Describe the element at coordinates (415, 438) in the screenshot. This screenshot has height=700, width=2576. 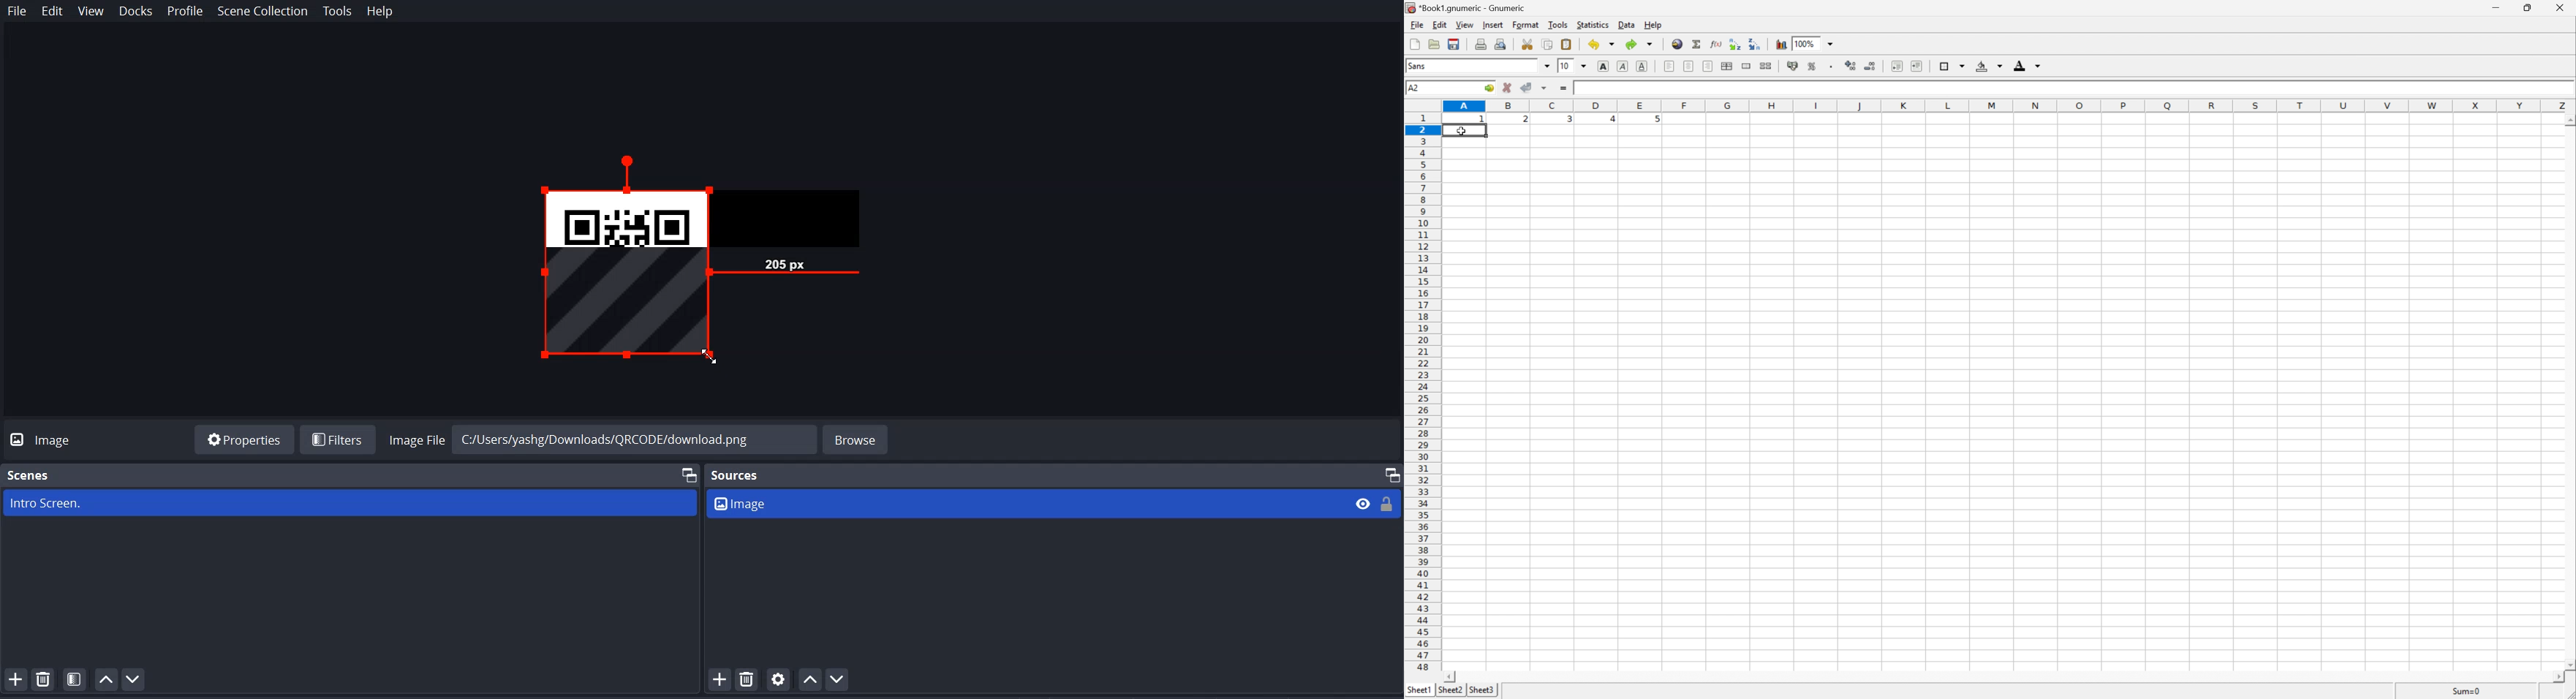
I see `Image file` at that location.